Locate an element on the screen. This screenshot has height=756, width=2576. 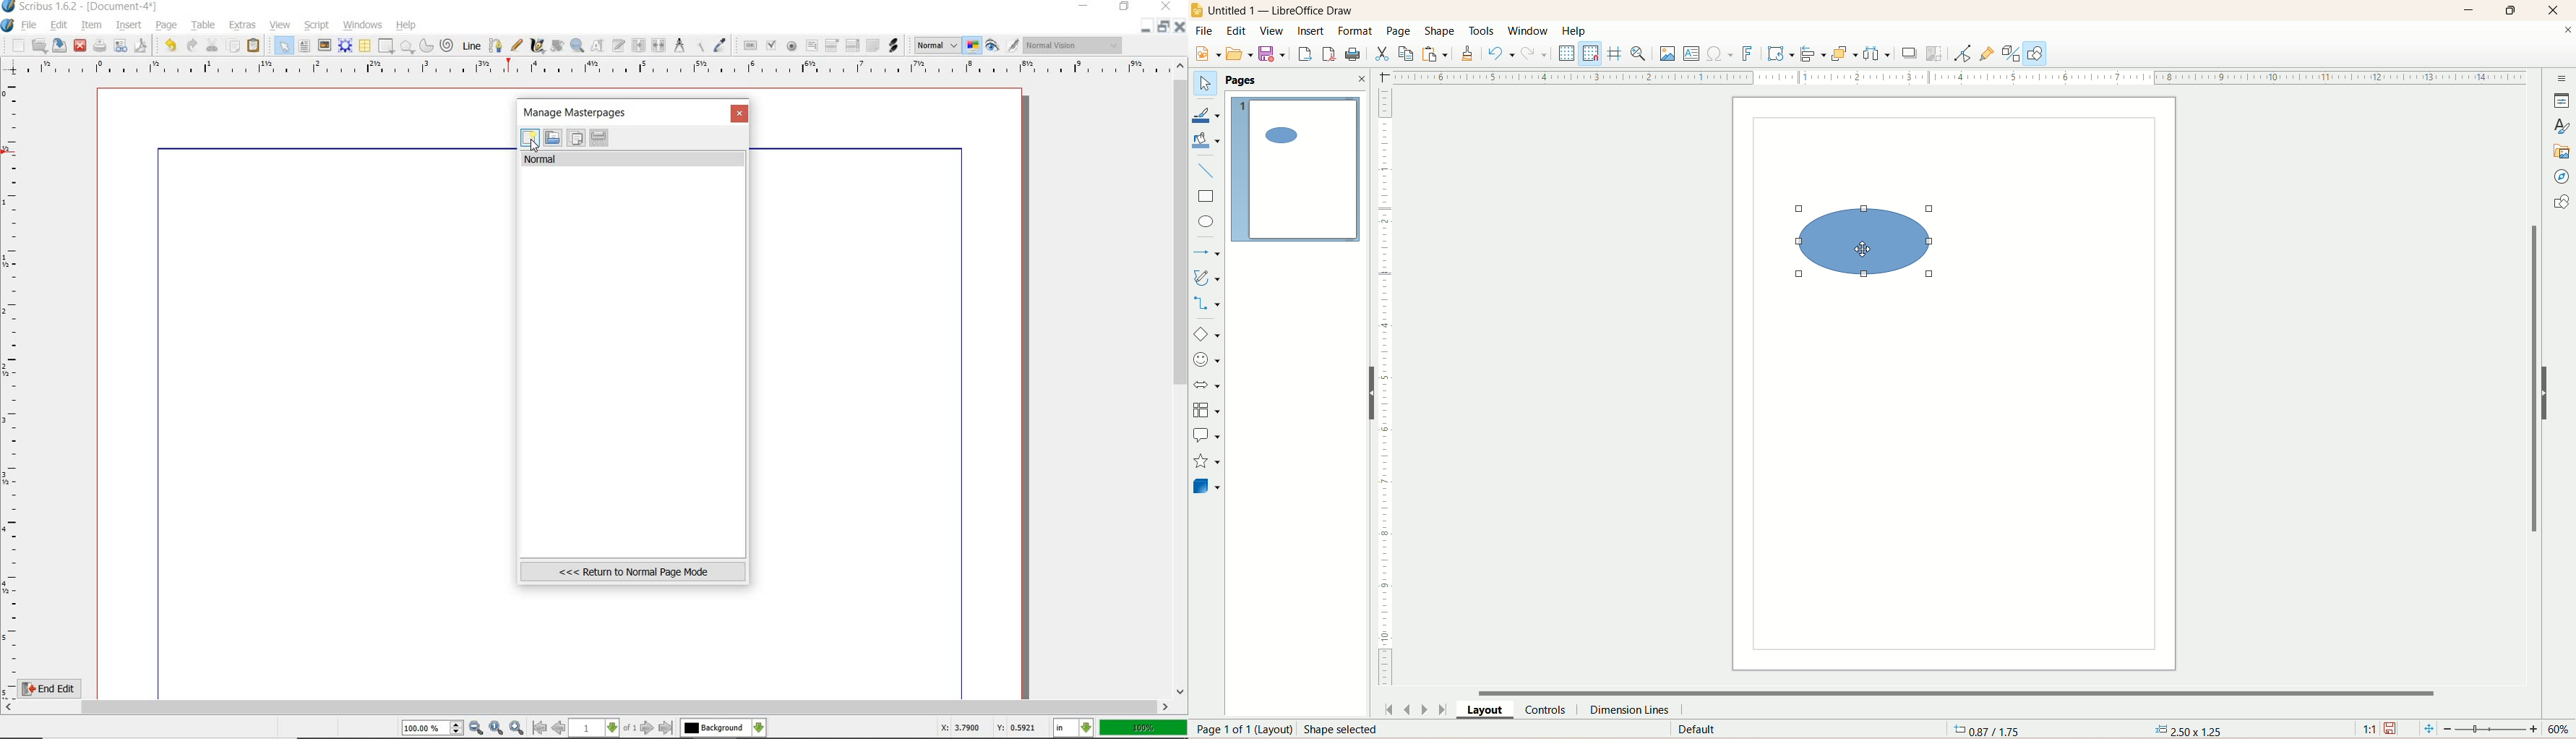
shape is located at coordinates (1442, 30).